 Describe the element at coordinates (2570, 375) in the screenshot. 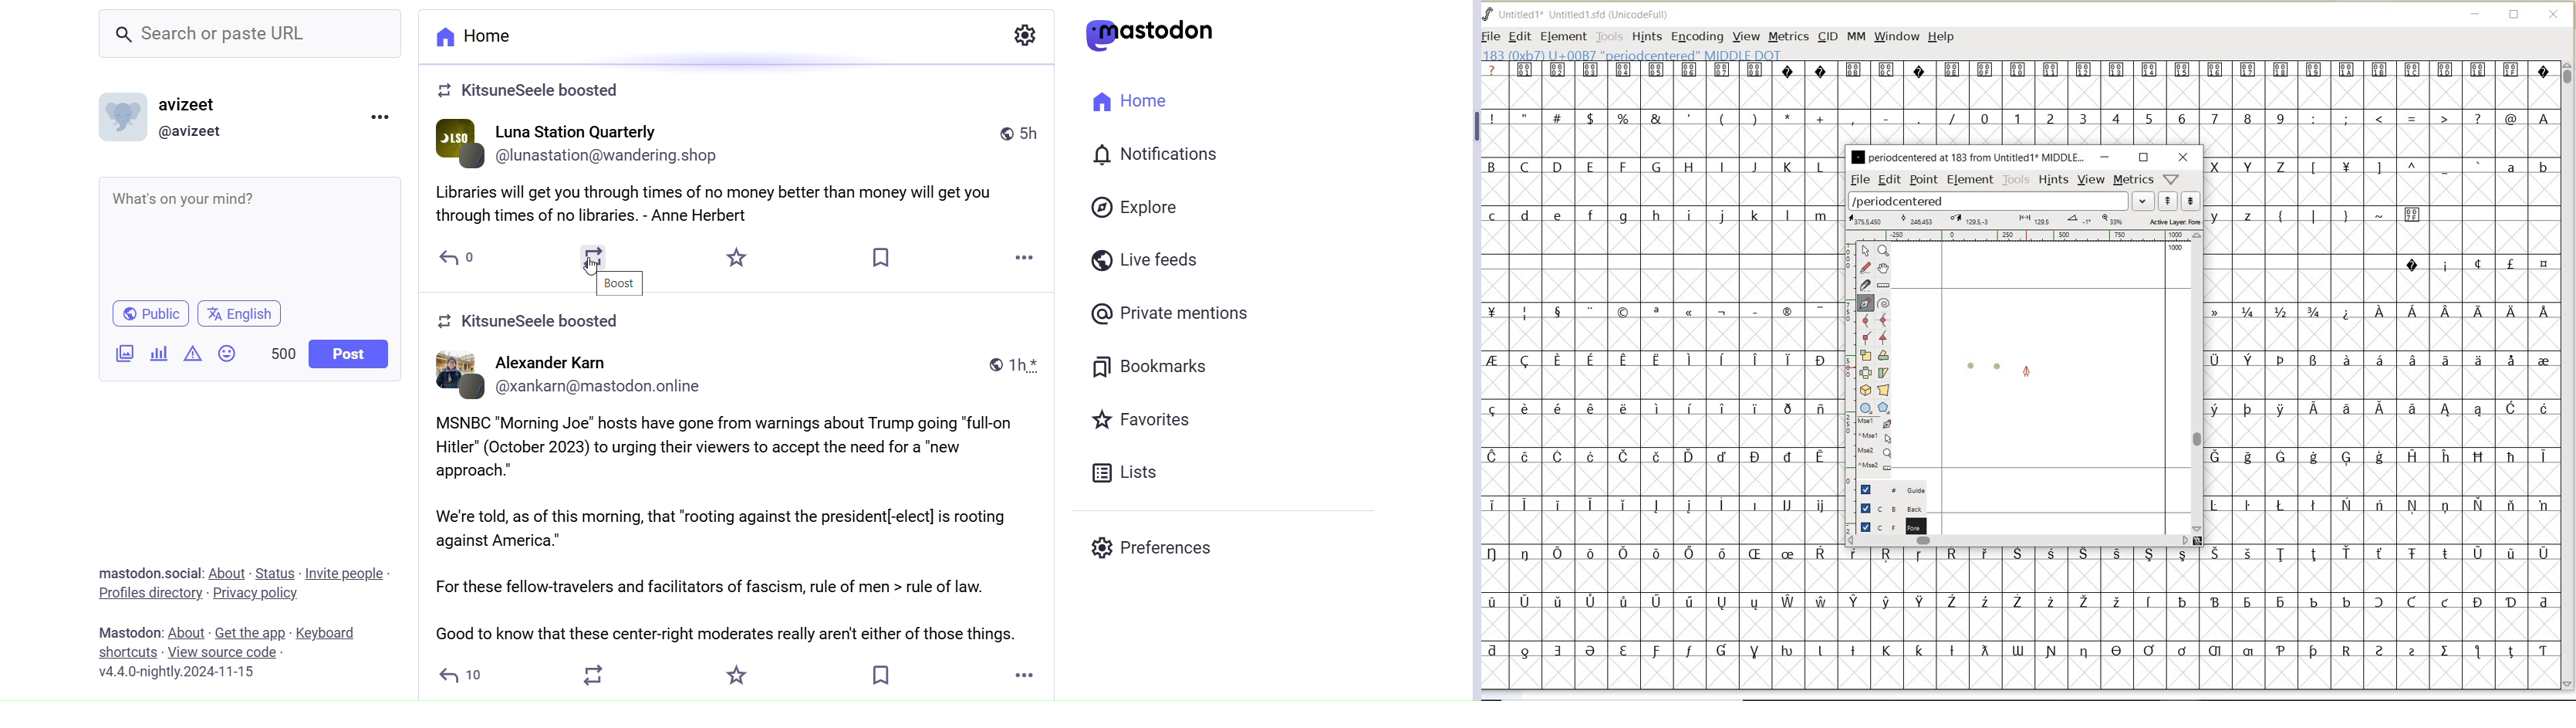

I see `SCROLLBAR` at that location.